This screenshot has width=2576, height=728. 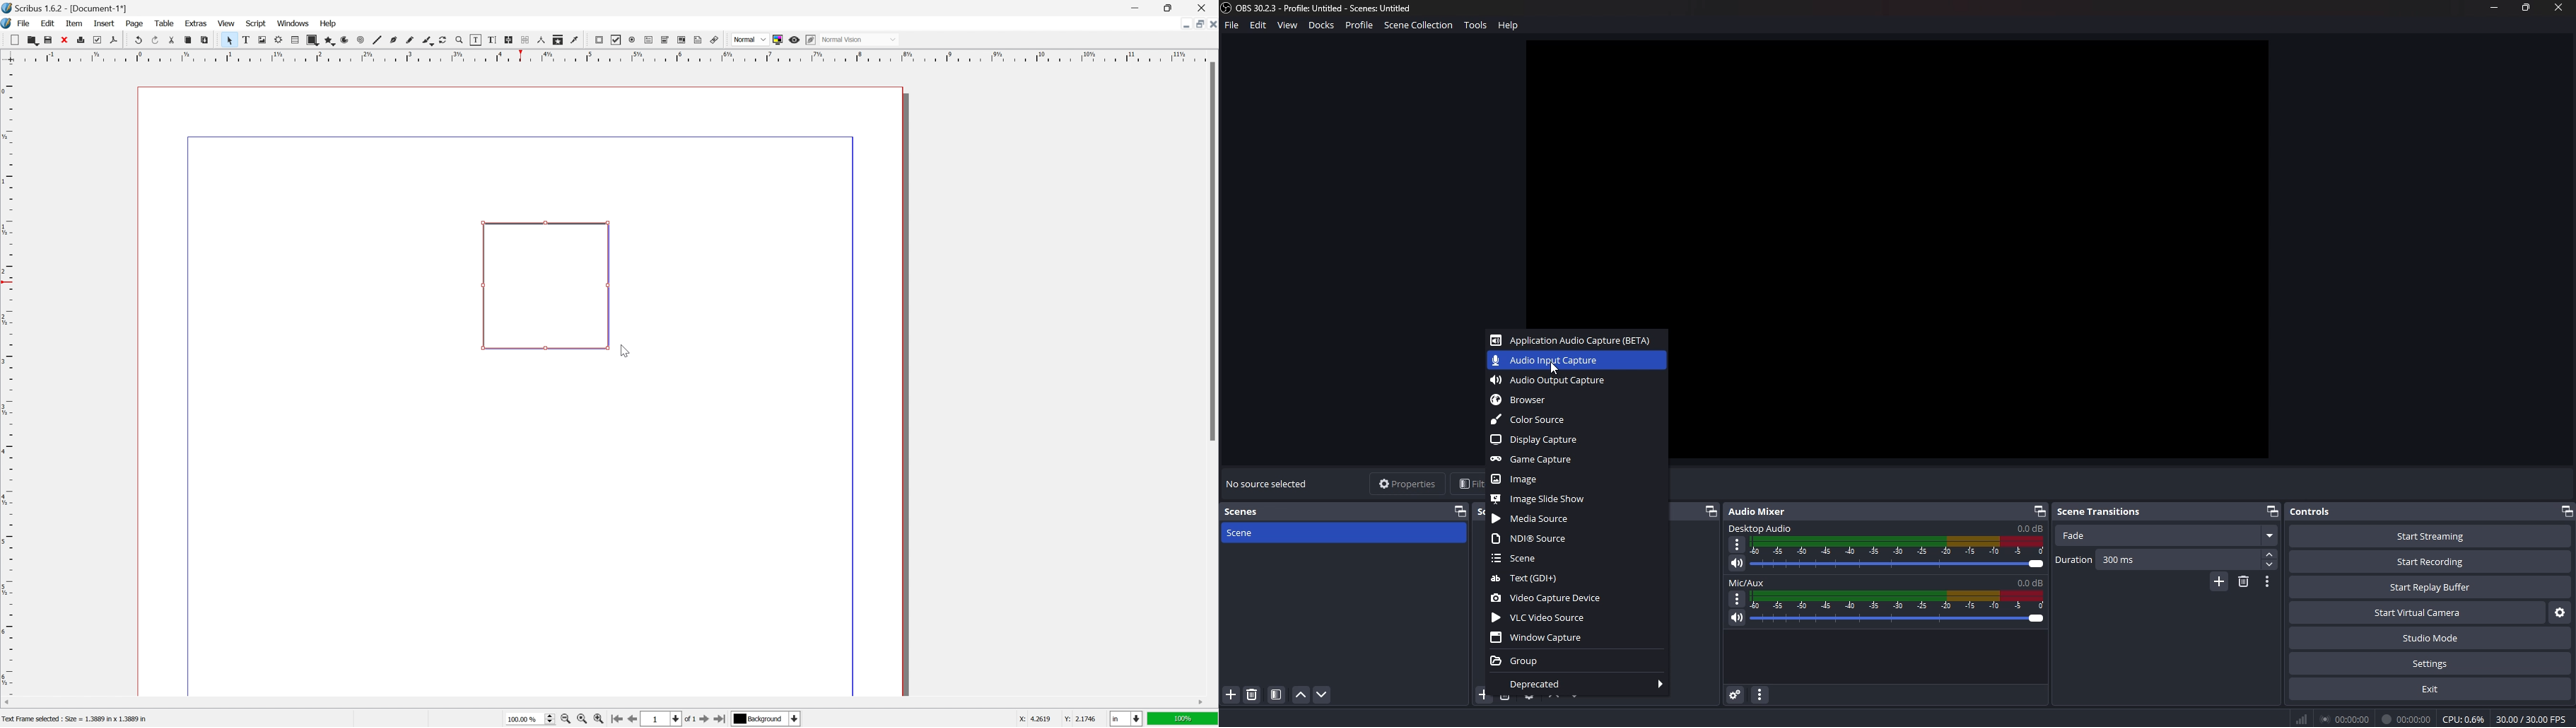 I want to click on video capture device, so click(x=1579, y=598).